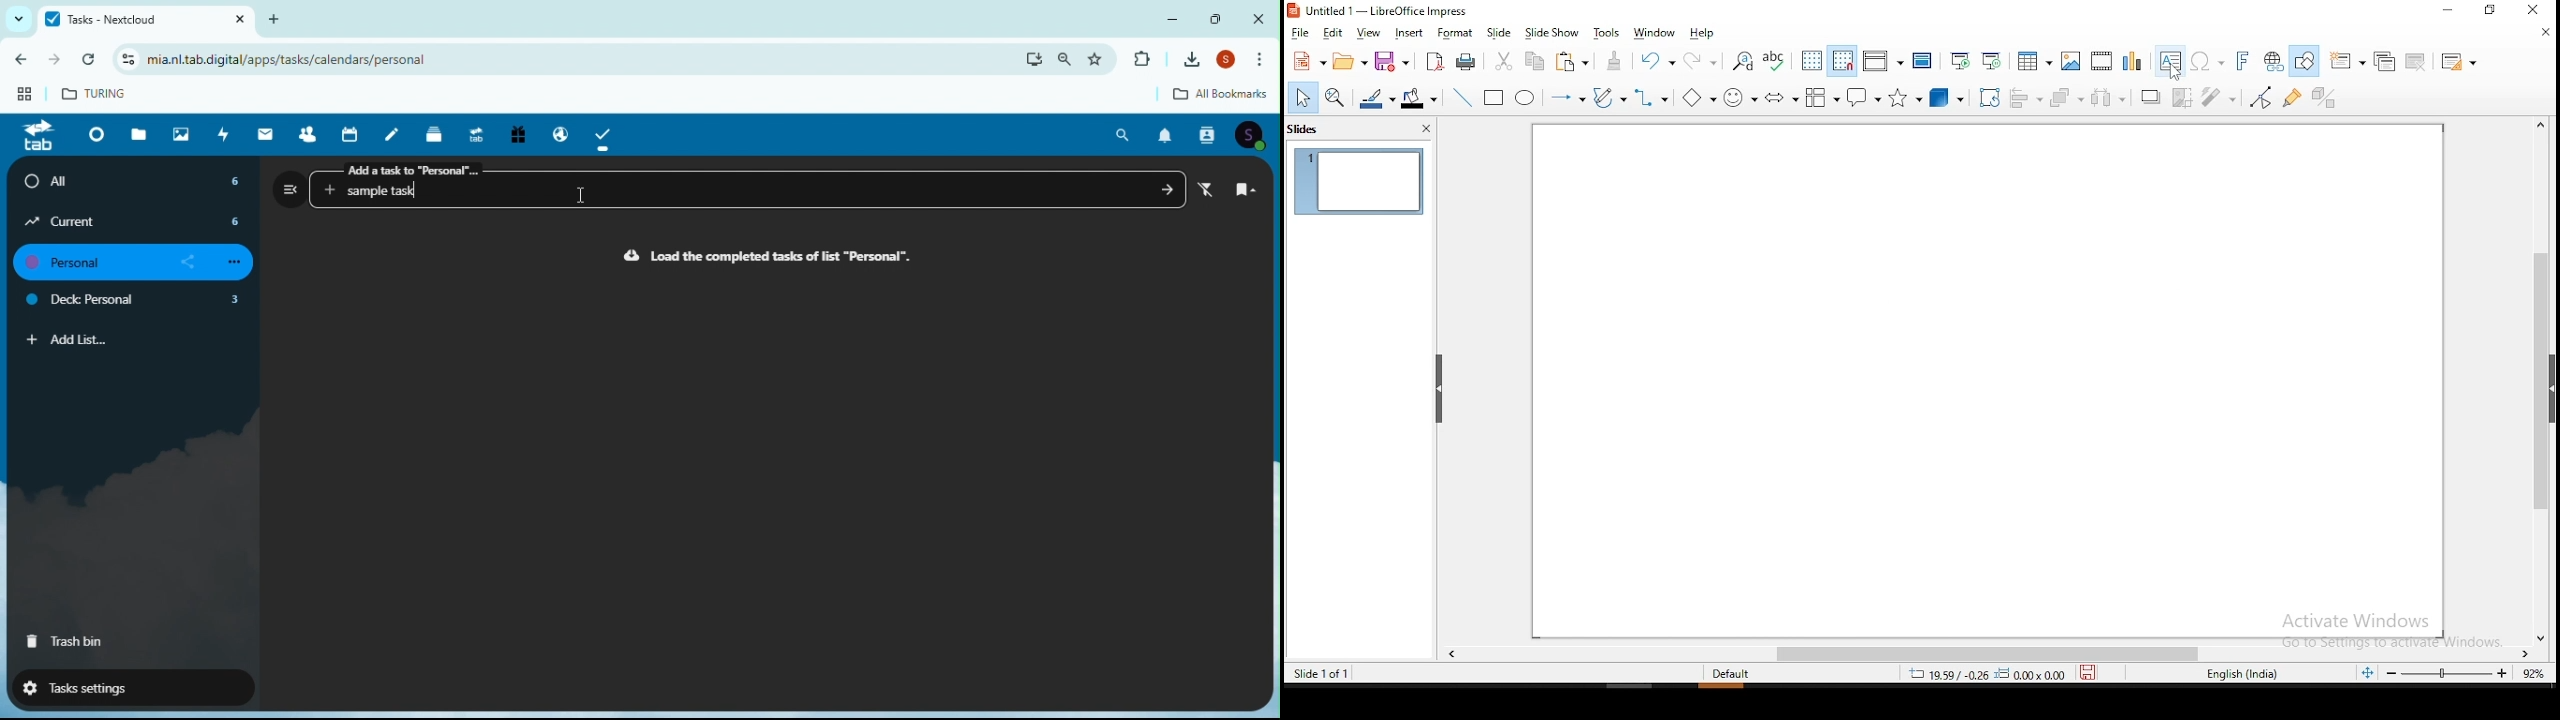 The image size is (2576, 728). What do you see at coordinates (2032, 59) in the screenshot?
I see `table` at bounding box center [2032, 59].